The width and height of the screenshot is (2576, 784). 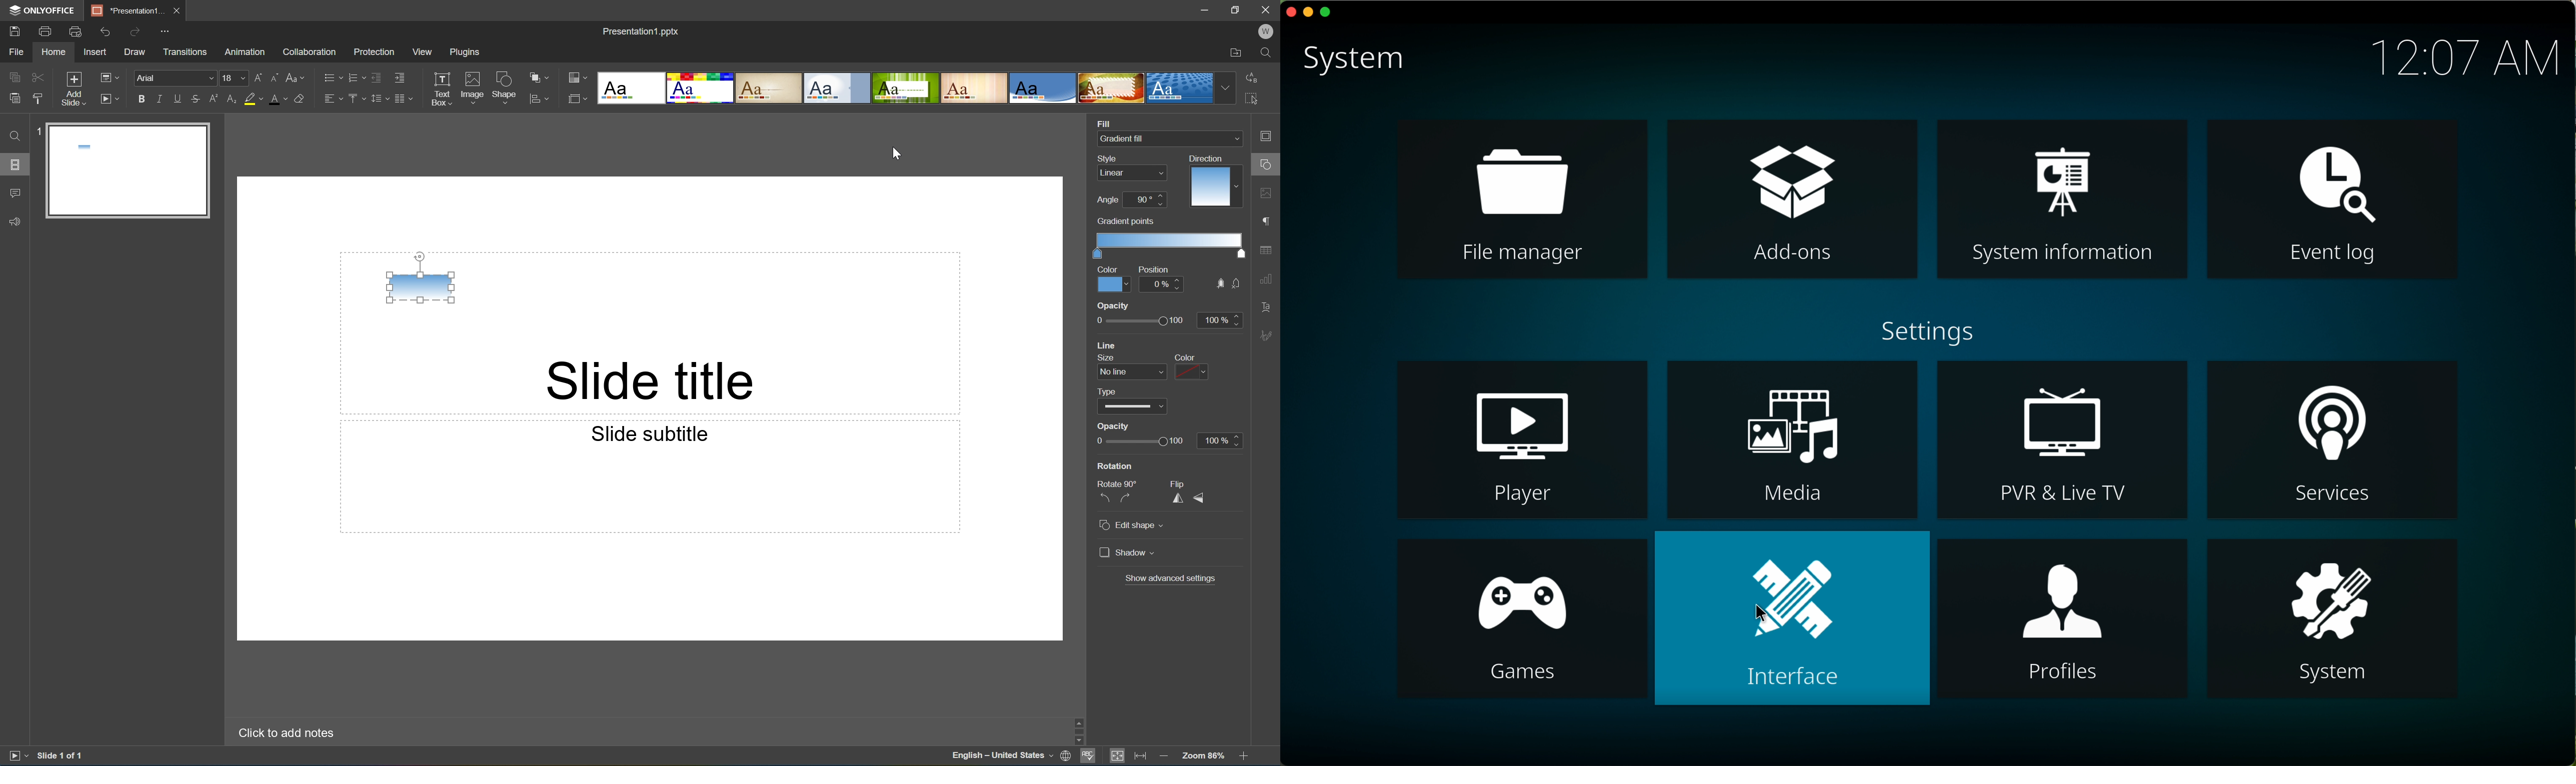 I want to click on close program, so click(x=1289, y=13).